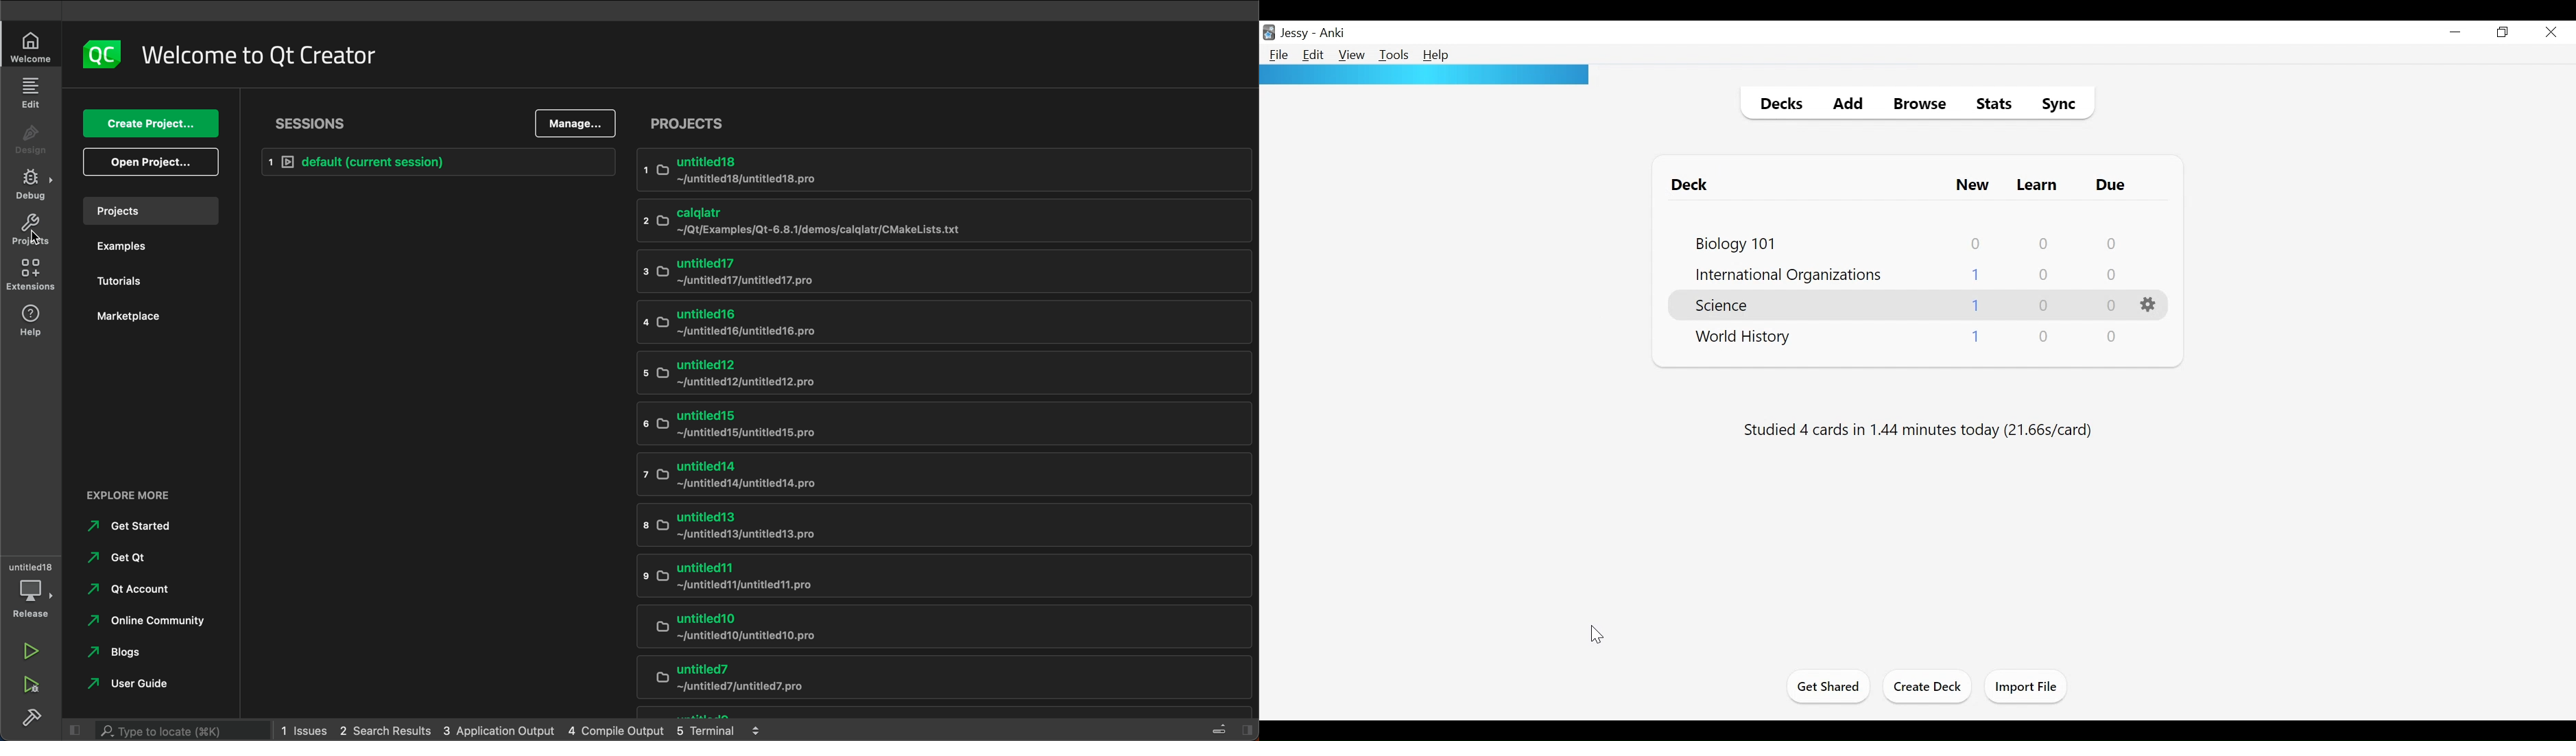 This screenshot has width=2576, height=756. What do you see at coordinates (1352, 54) in the screenshot?
I see `View` at bounding box center [1352, 54].